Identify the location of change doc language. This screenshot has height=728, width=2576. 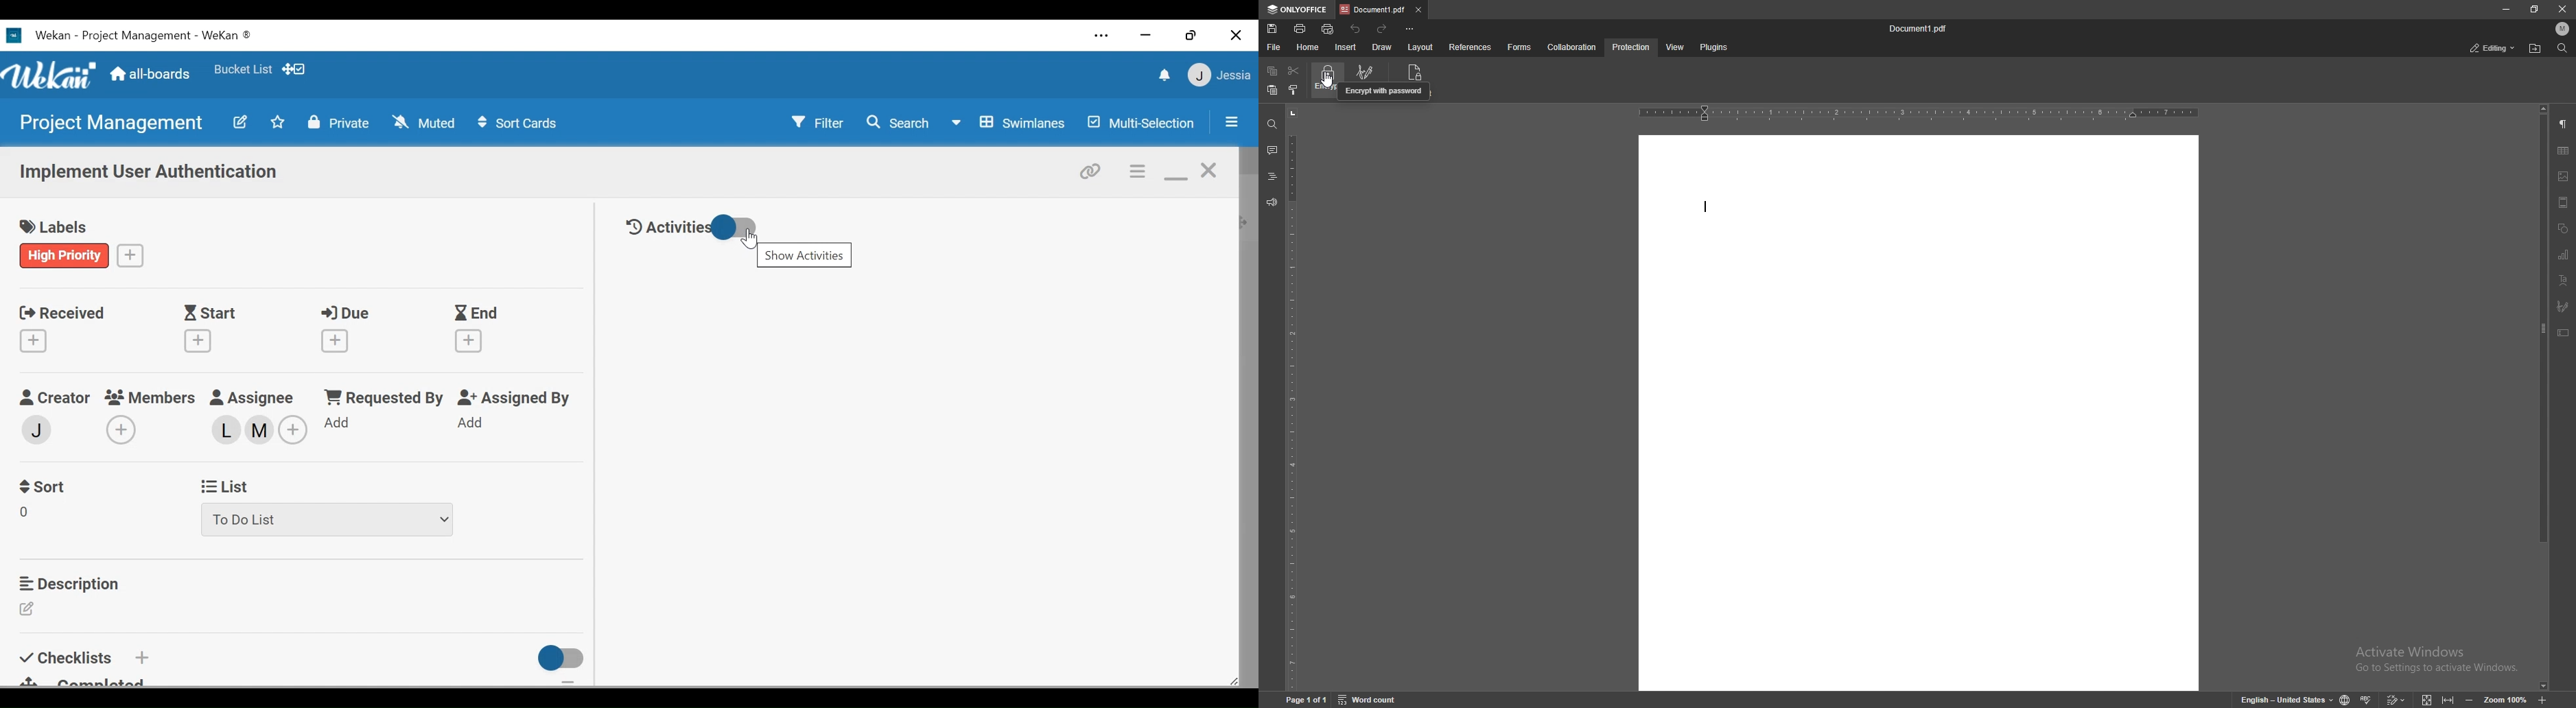
(2345, 699).